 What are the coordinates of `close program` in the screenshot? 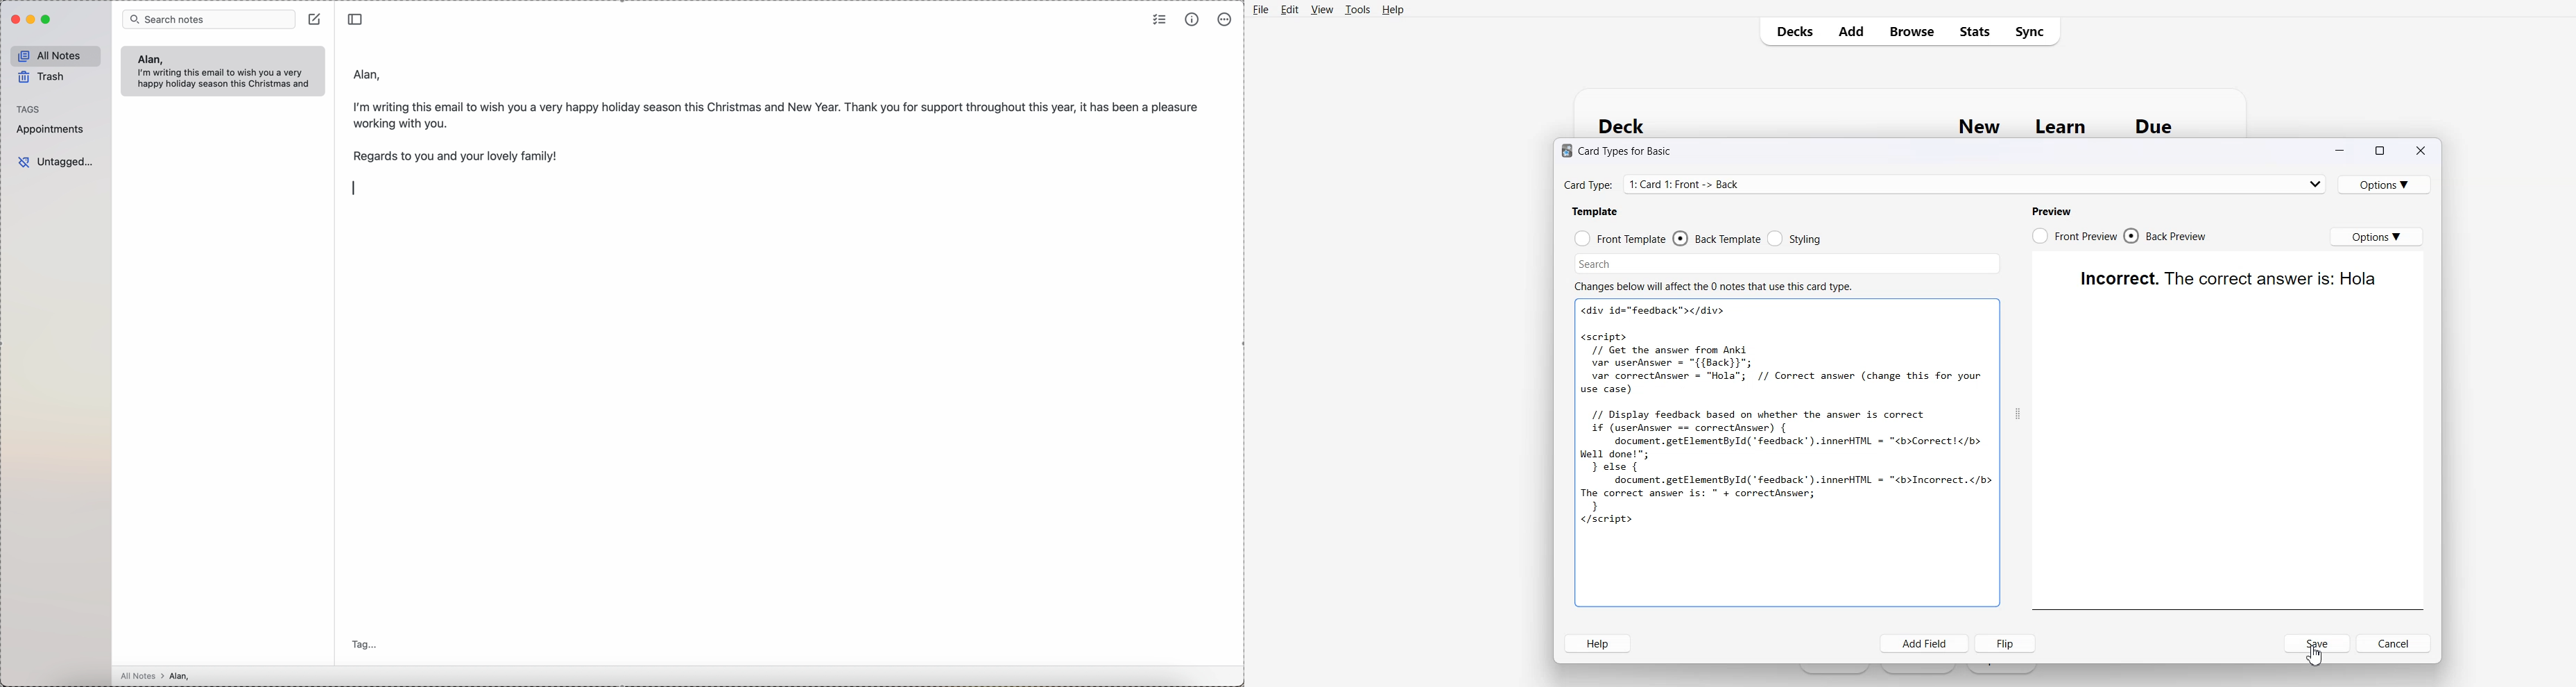 It's located at (14, 20).